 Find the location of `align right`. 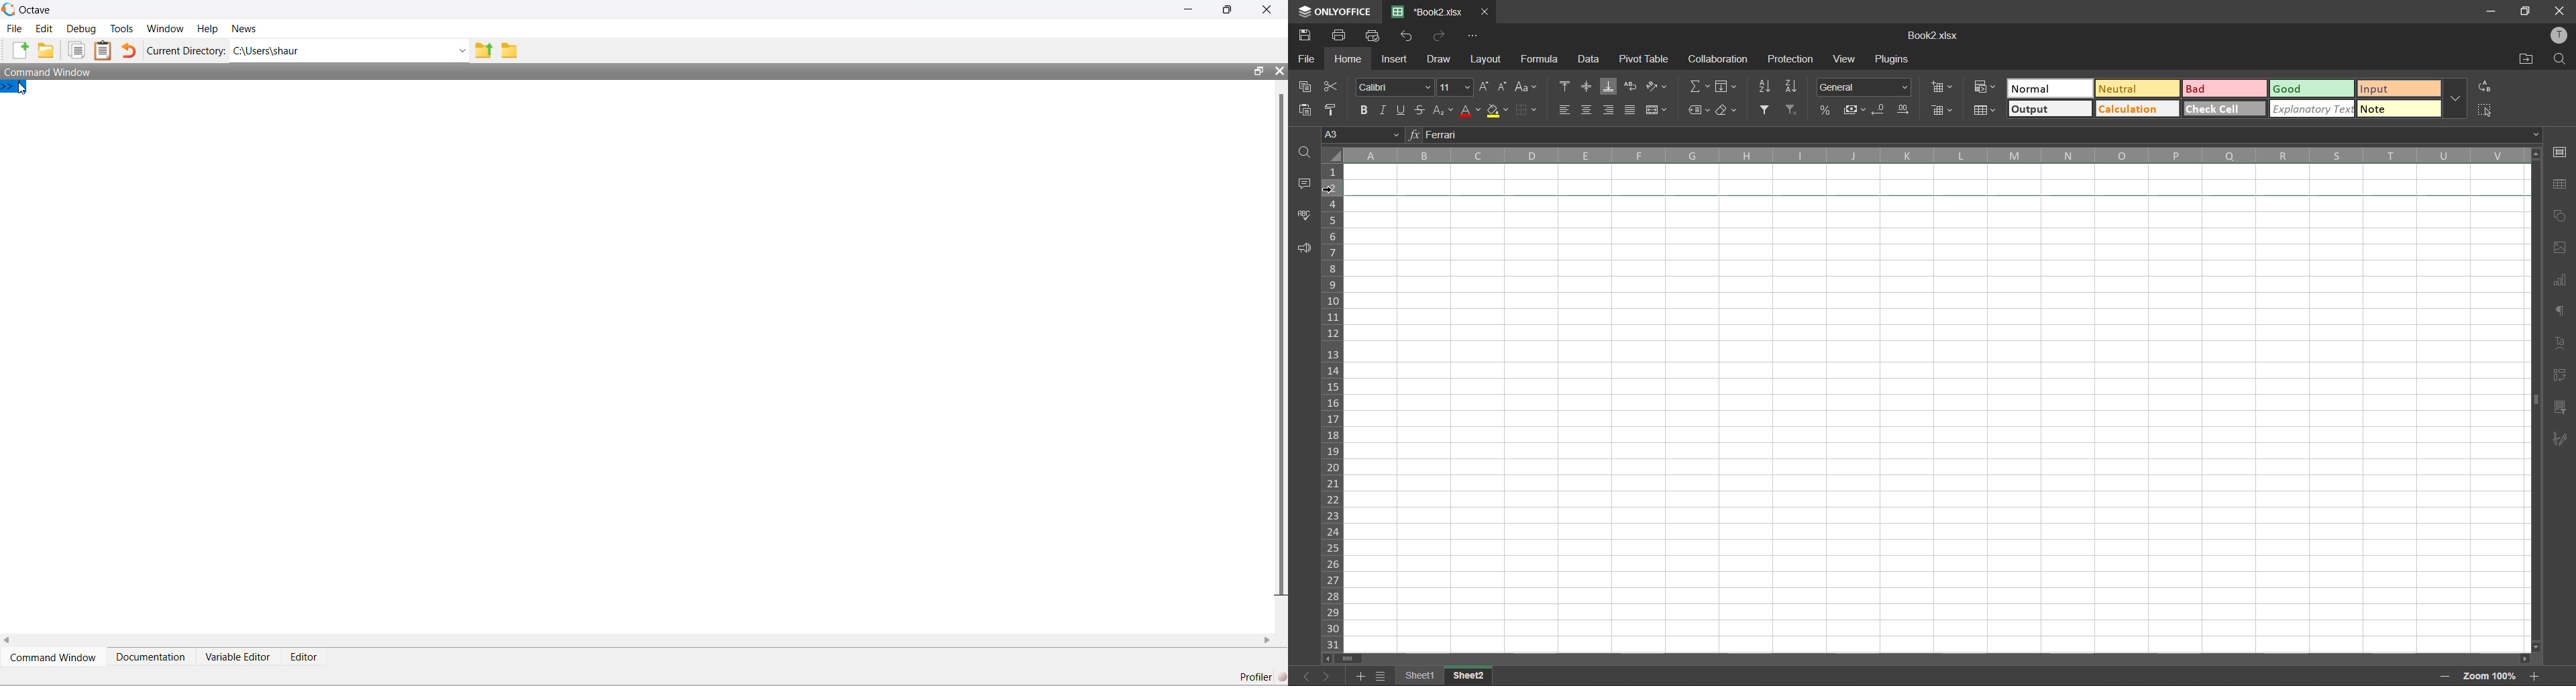

align right is located at coordinates (1609, 111).